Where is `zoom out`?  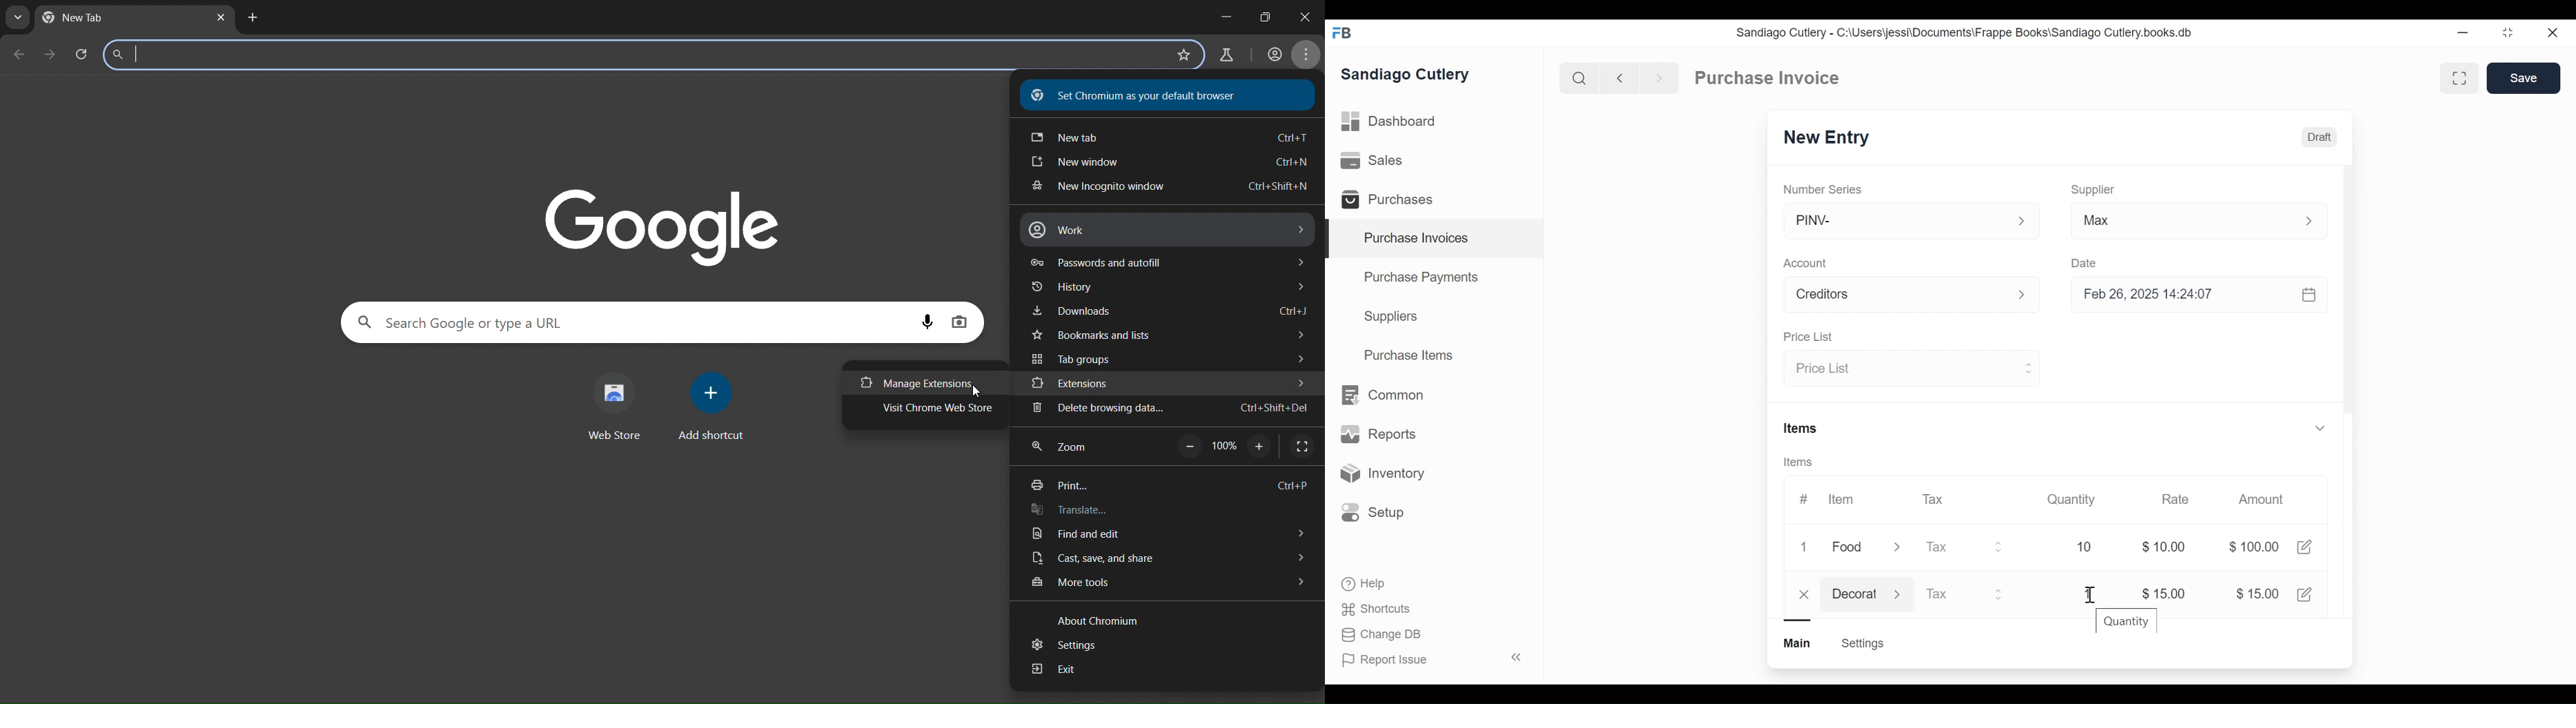
zoom out is located at coordinates (1193, 446).